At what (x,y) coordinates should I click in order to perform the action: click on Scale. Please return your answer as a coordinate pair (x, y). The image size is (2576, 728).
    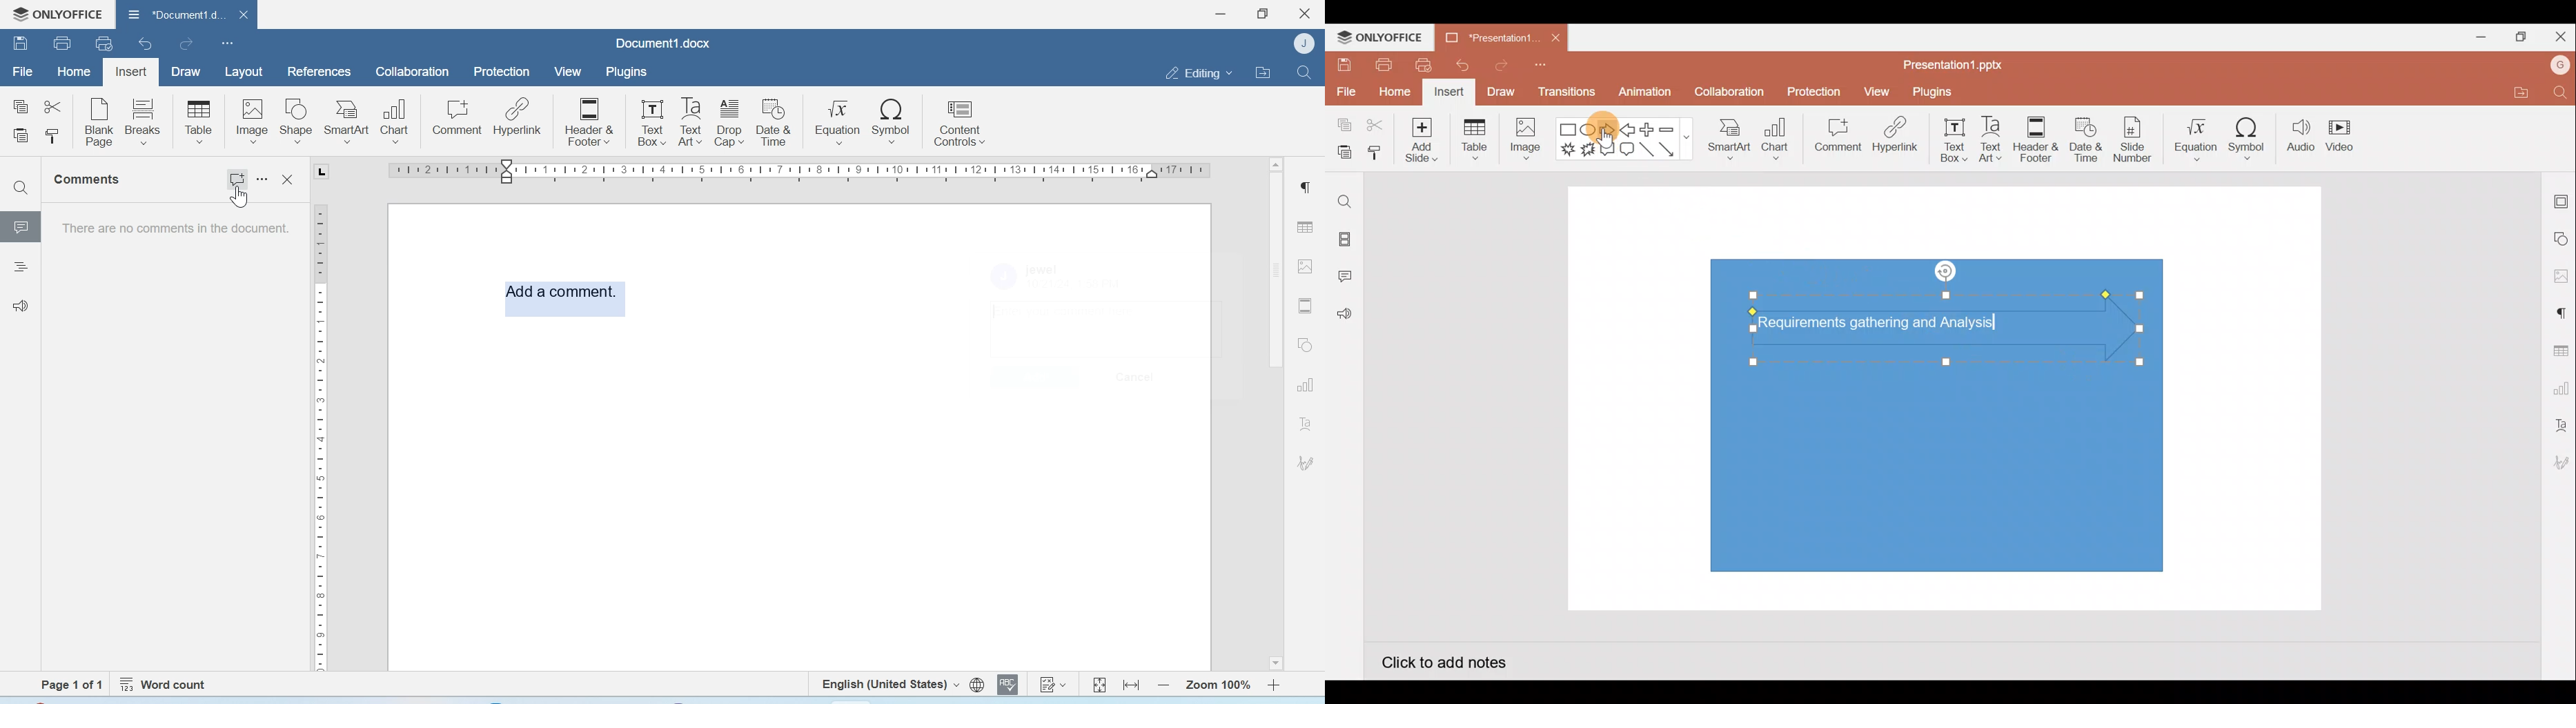
    Looking at the image, I should click on (786, 174).